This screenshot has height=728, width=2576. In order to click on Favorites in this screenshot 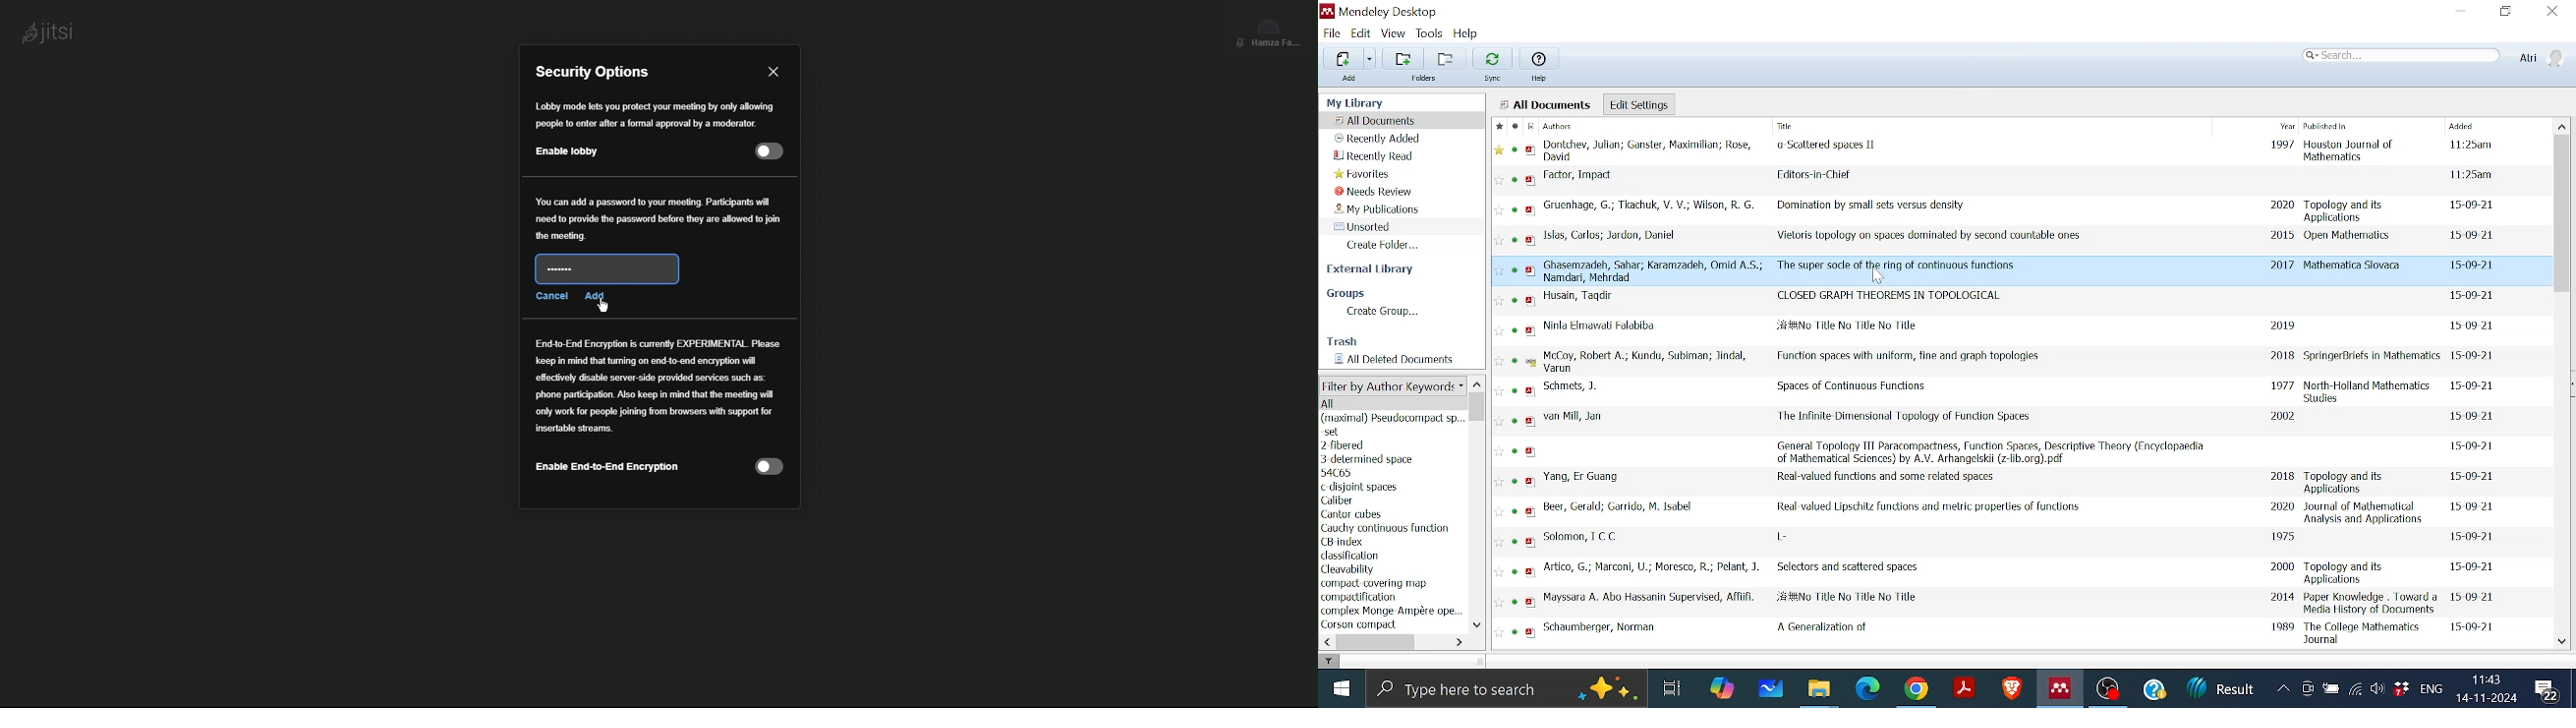, I will do `click(1361, 174)`.